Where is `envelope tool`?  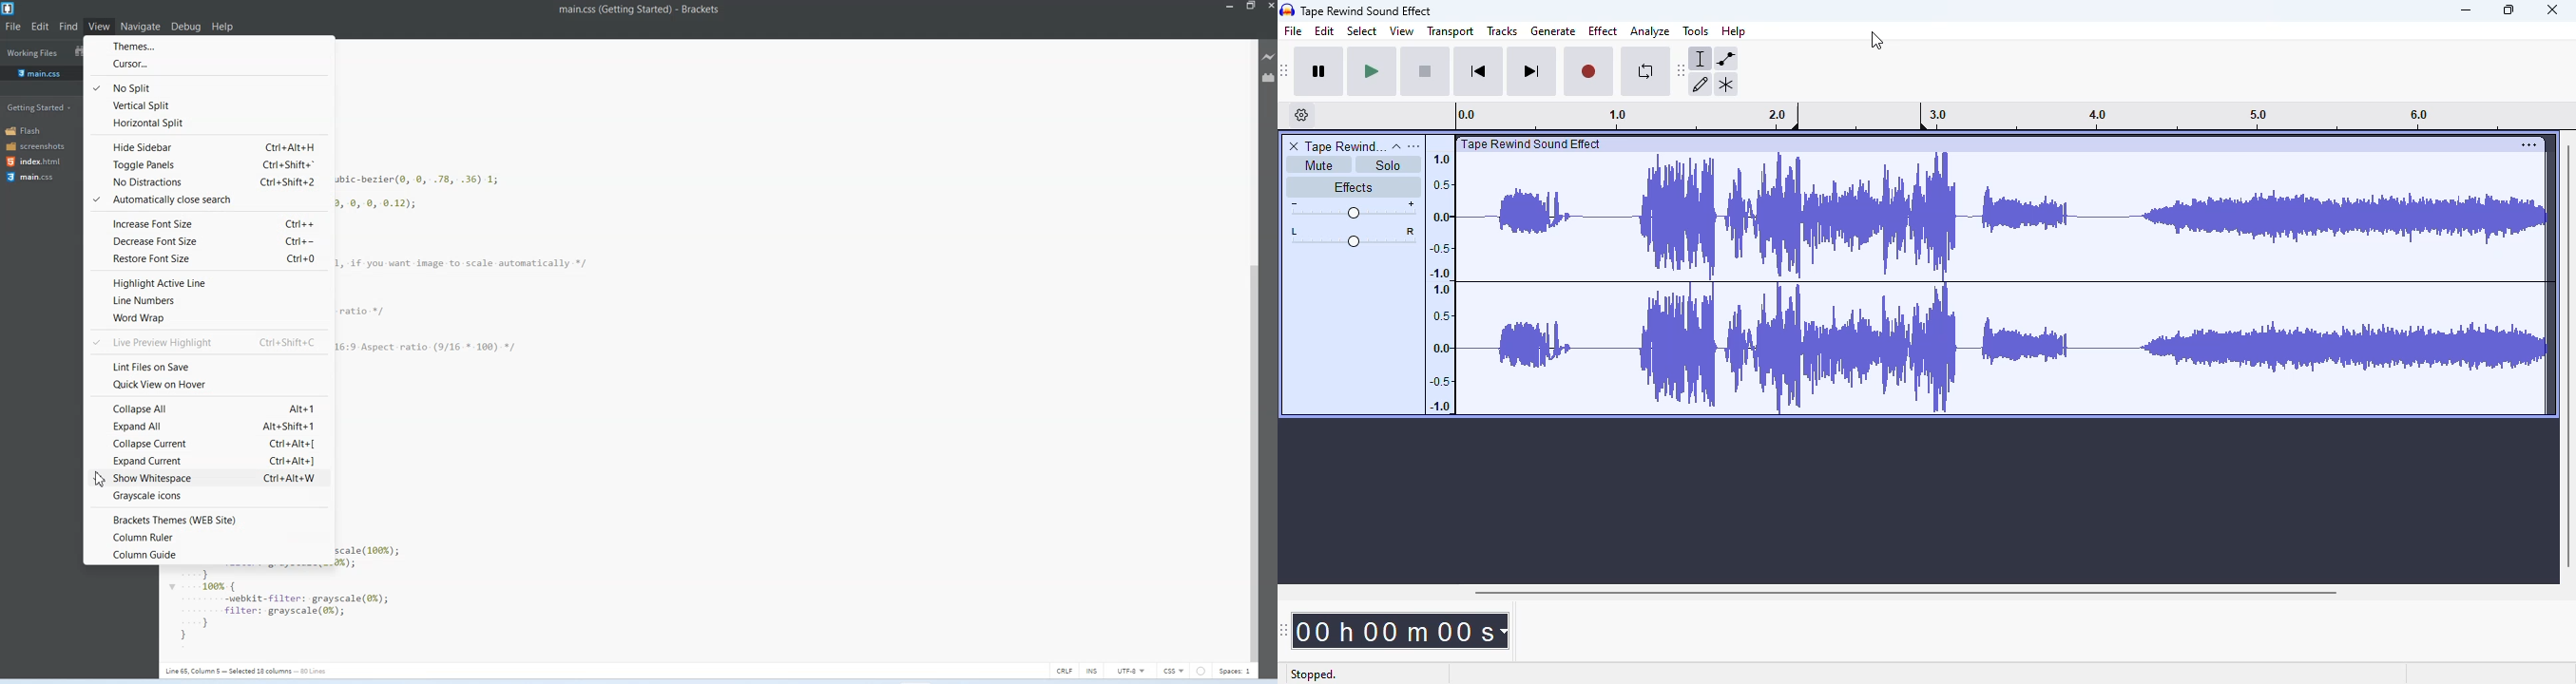 envelope tool is located at coordinates (1726, 59).